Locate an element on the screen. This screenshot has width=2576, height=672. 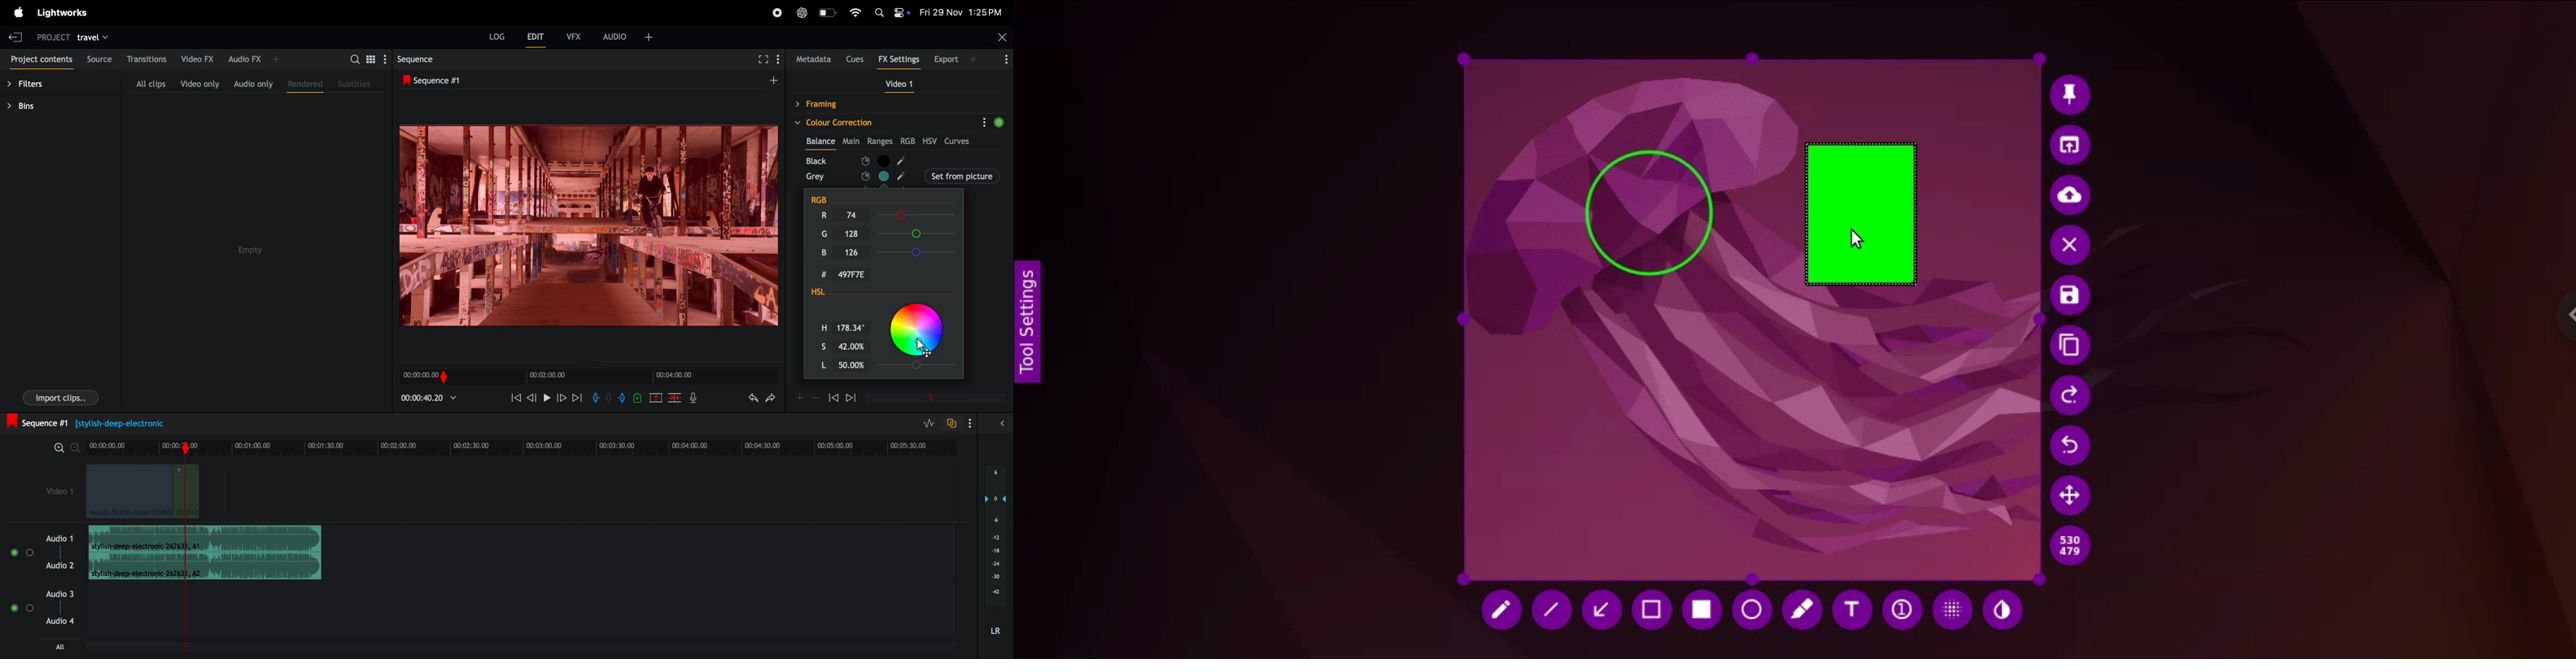
forward play is located at coordinates (578, 399).